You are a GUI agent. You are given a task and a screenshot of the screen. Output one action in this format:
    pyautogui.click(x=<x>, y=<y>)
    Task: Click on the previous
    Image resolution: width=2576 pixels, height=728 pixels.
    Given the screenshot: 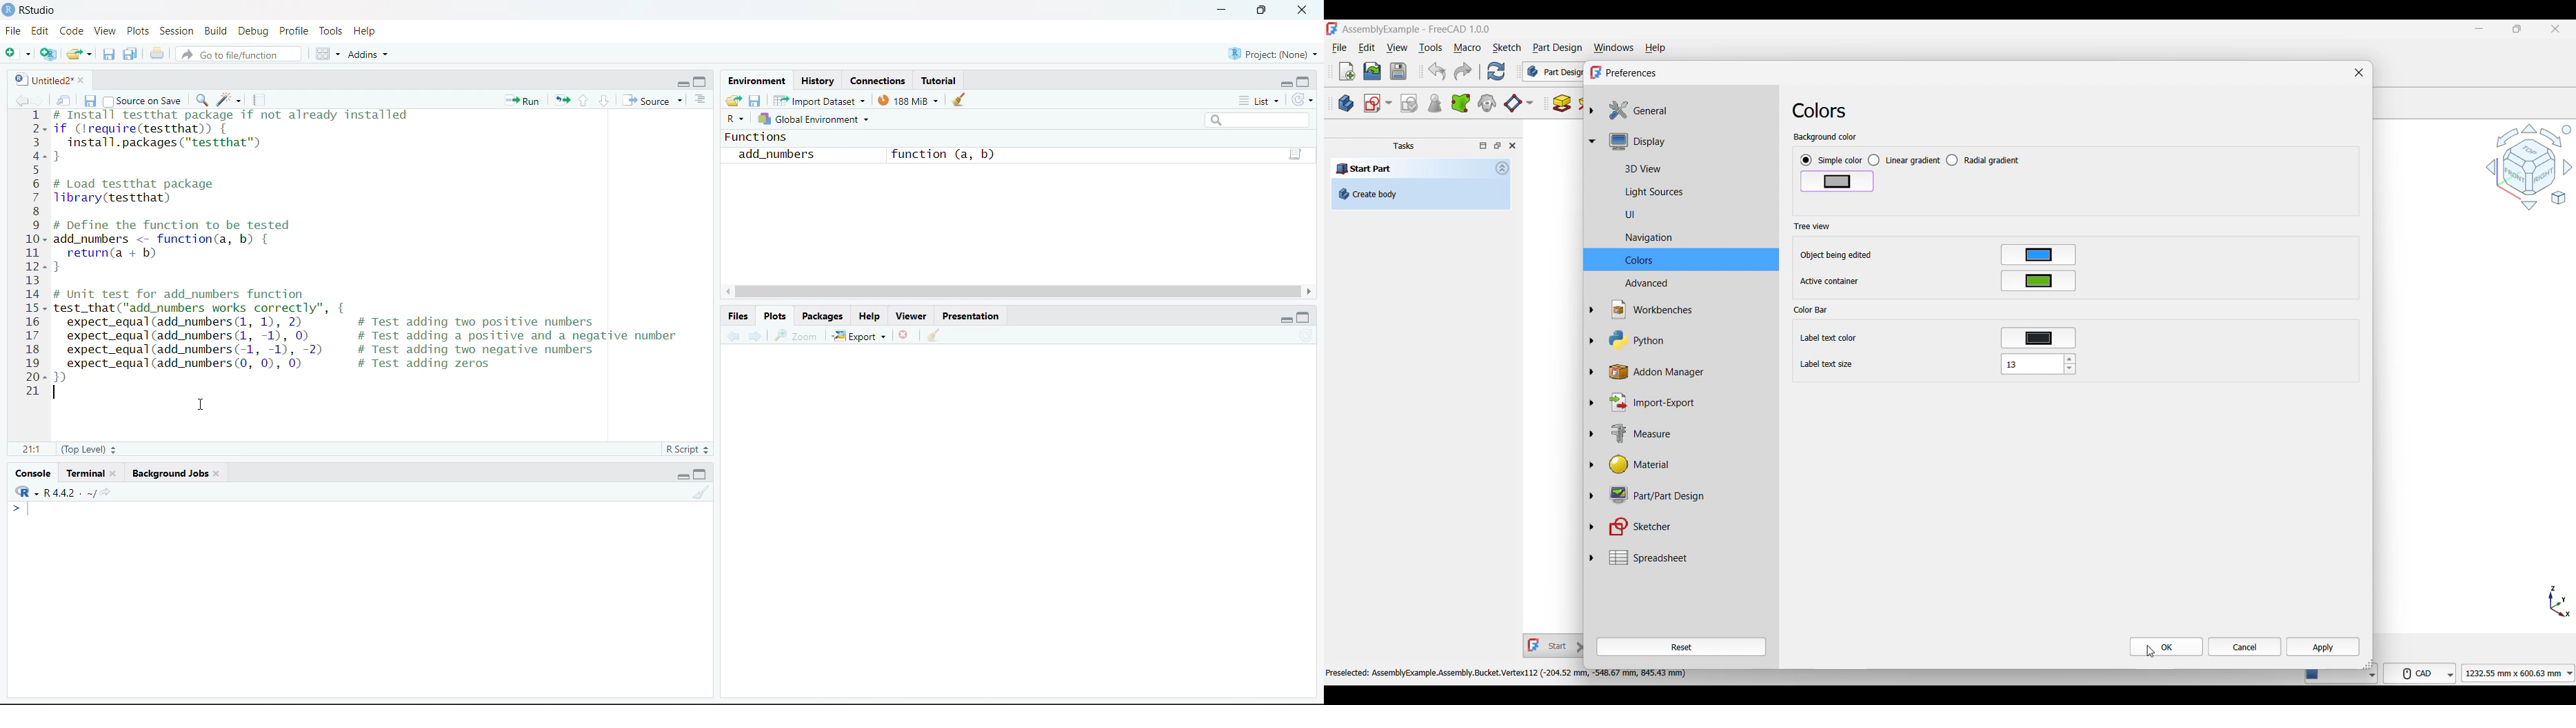 What is the action you would take?
    pyautogui.click(x=732, y=335)
    